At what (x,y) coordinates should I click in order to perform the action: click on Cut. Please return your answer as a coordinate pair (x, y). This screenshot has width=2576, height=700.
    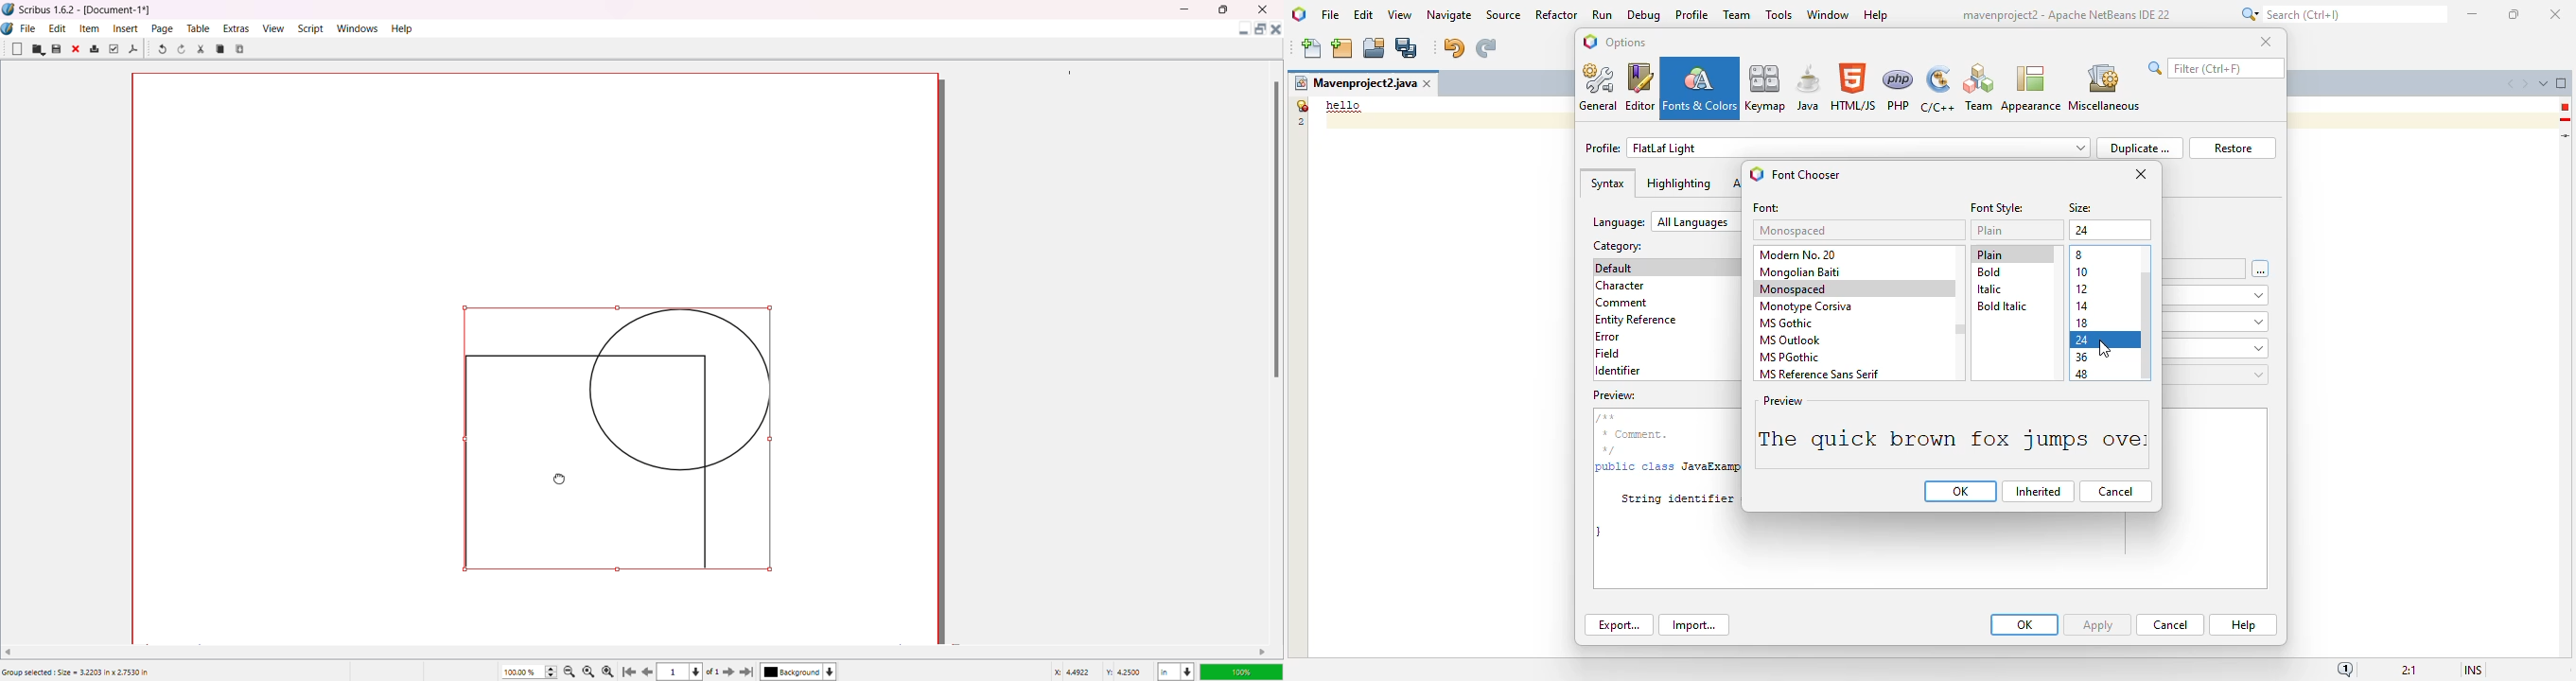
    Looking at the image, I should click on (201, 49).